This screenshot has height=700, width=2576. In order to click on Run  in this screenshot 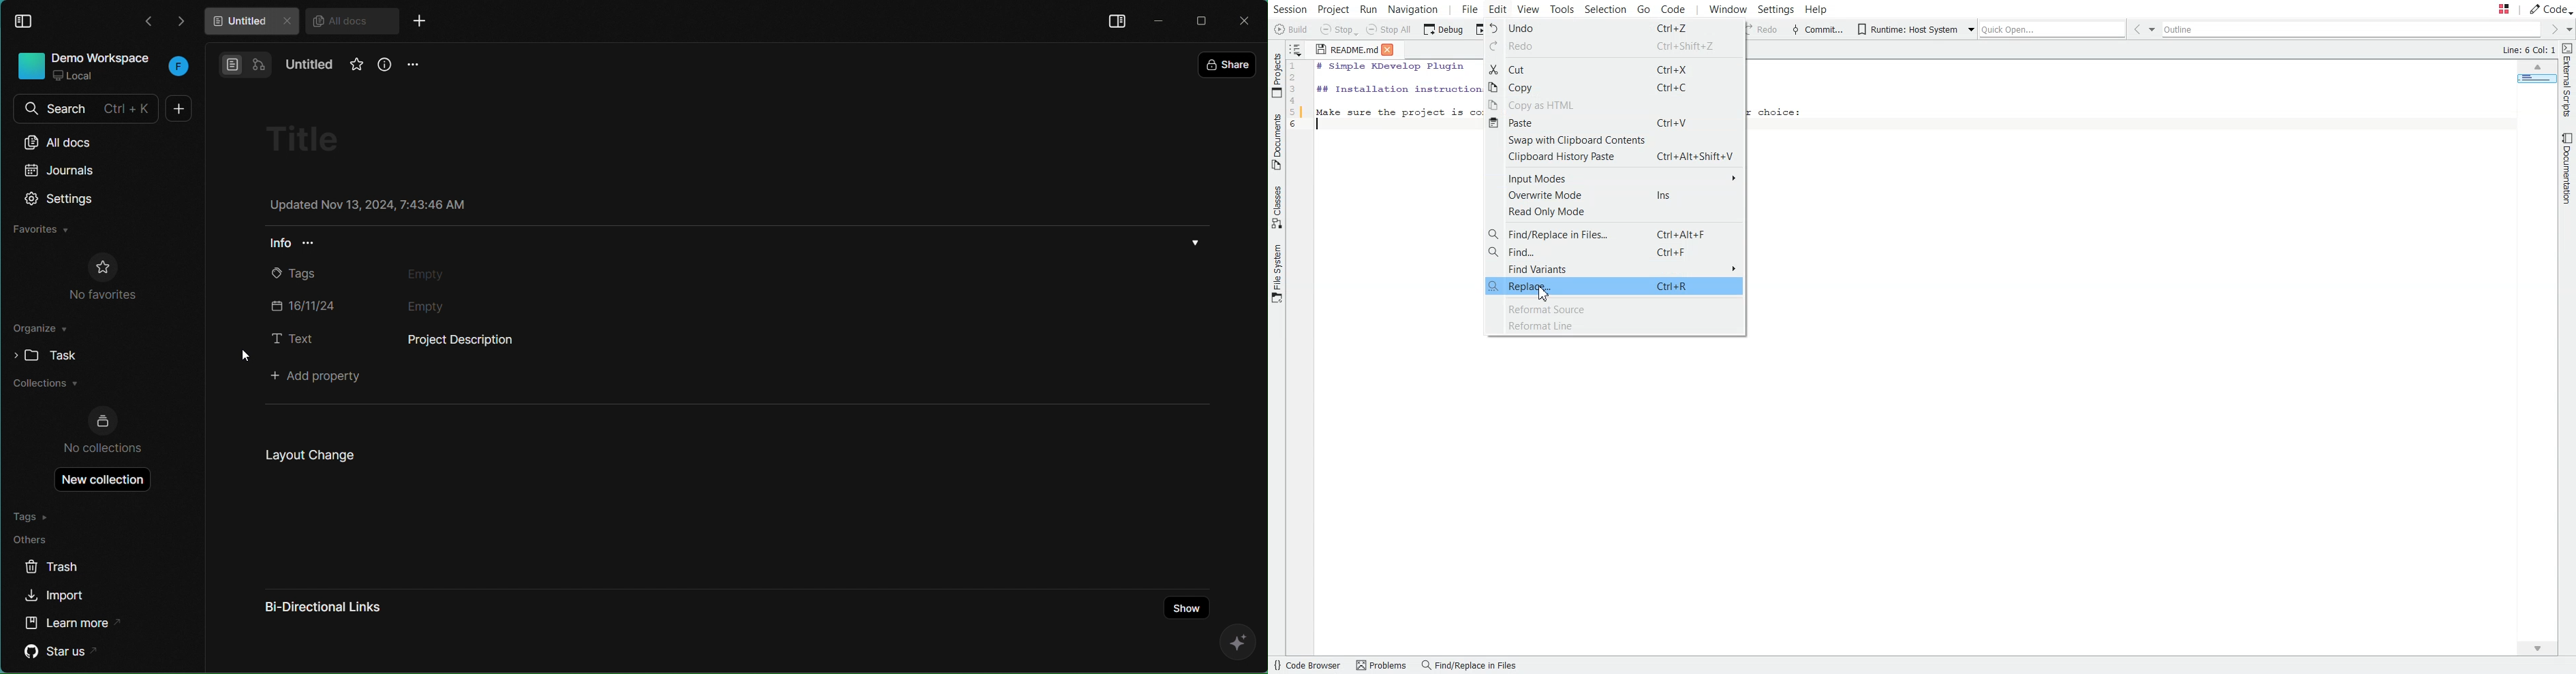, I will do `click(1371, 9)`.